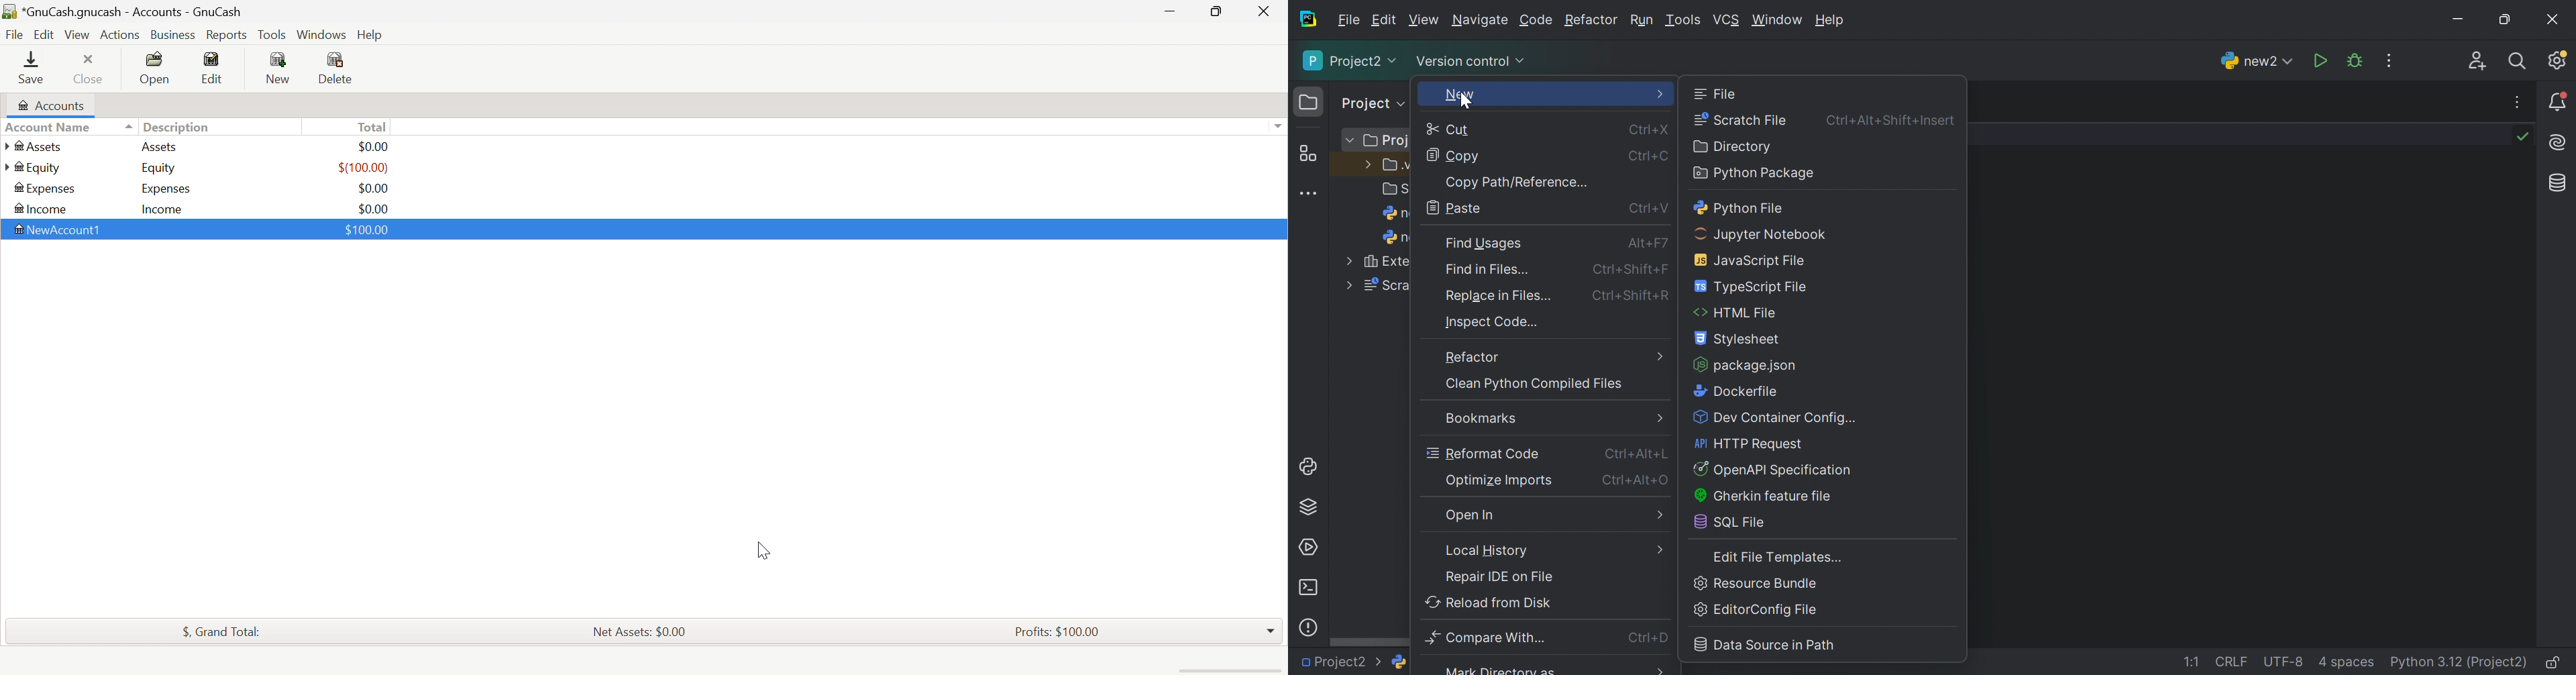  What do you see at coordinates (52, 104) in the screenshot?
I see `Accounts` at bounding box center [52, 104].